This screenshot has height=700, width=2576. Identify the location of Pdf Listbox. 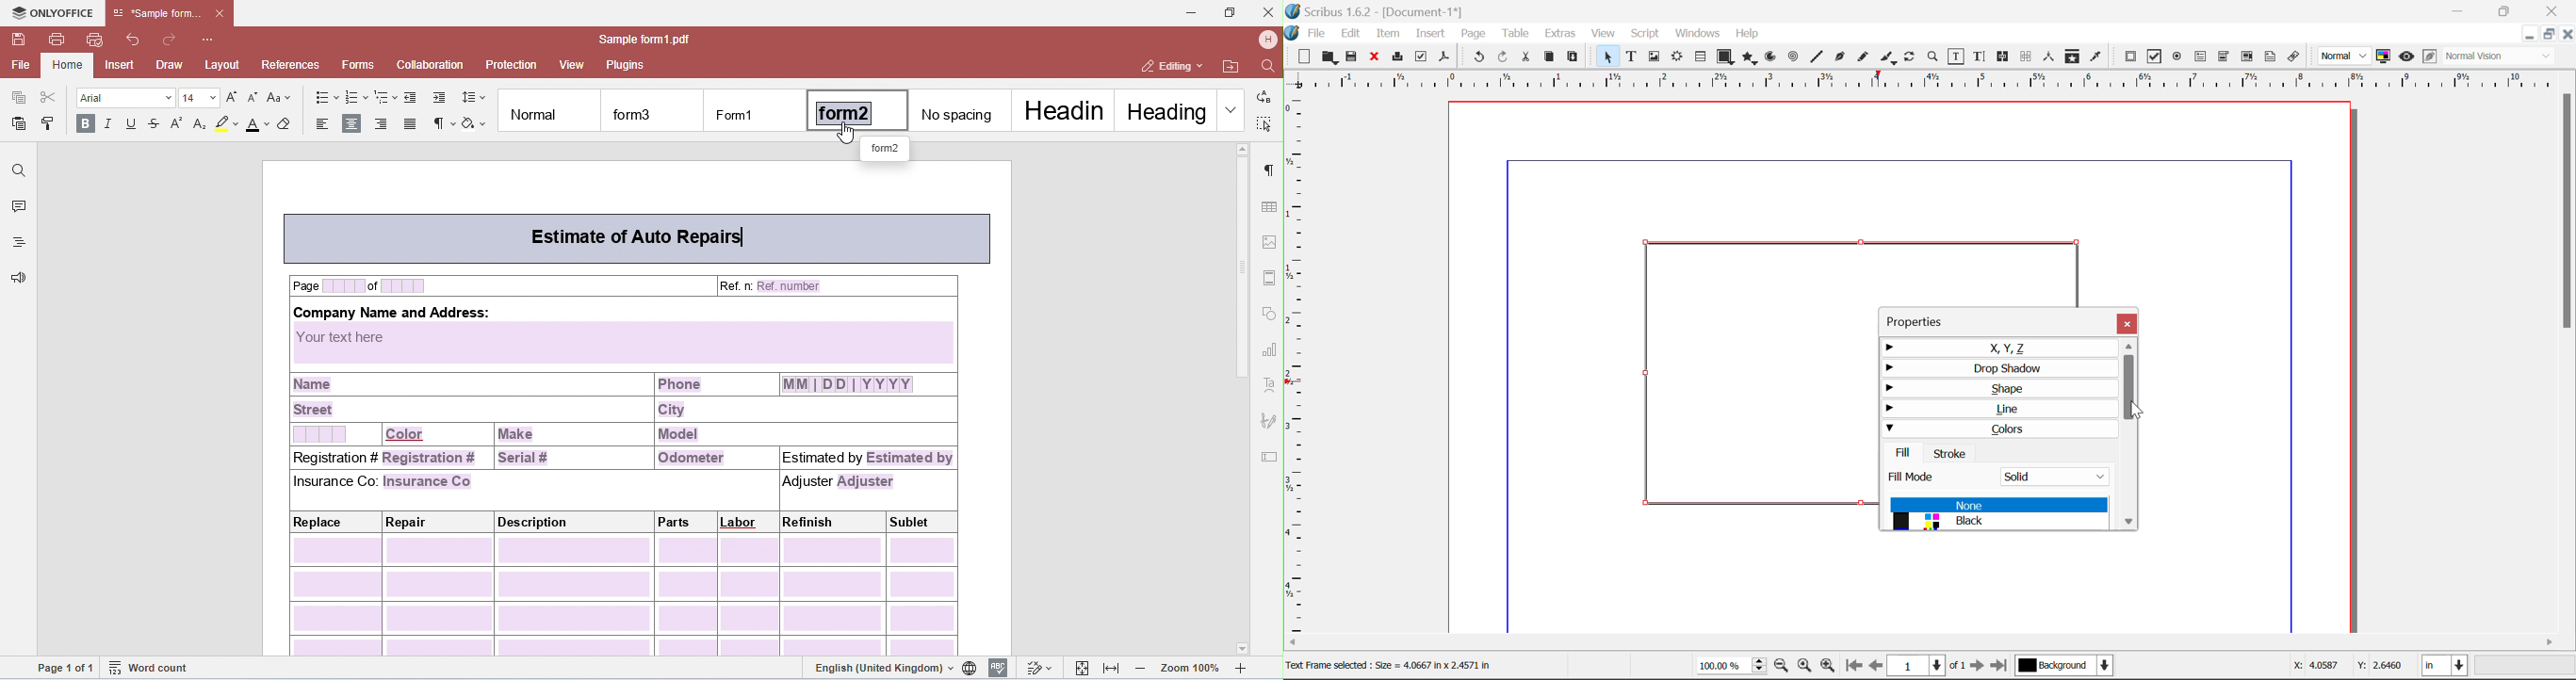
(2246, 57).